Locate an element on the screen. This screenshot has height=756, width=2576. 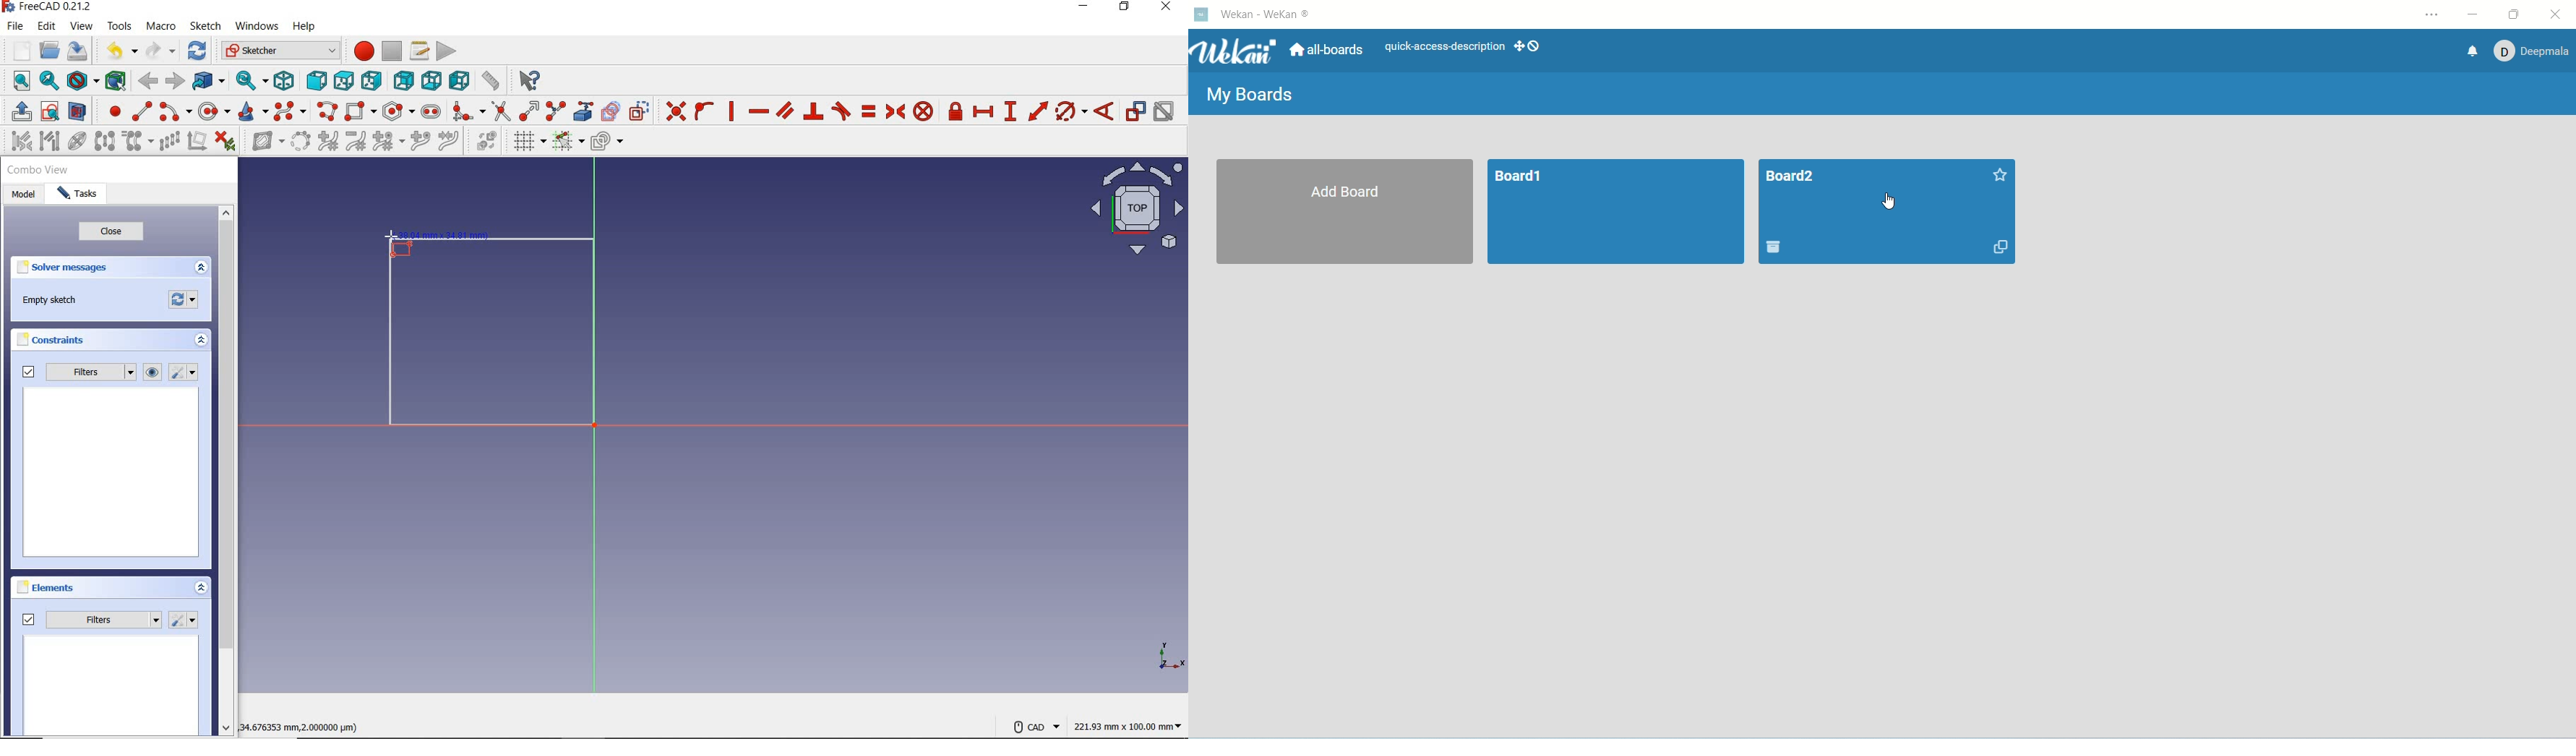
measure distance is located at coordinates (490, 81).